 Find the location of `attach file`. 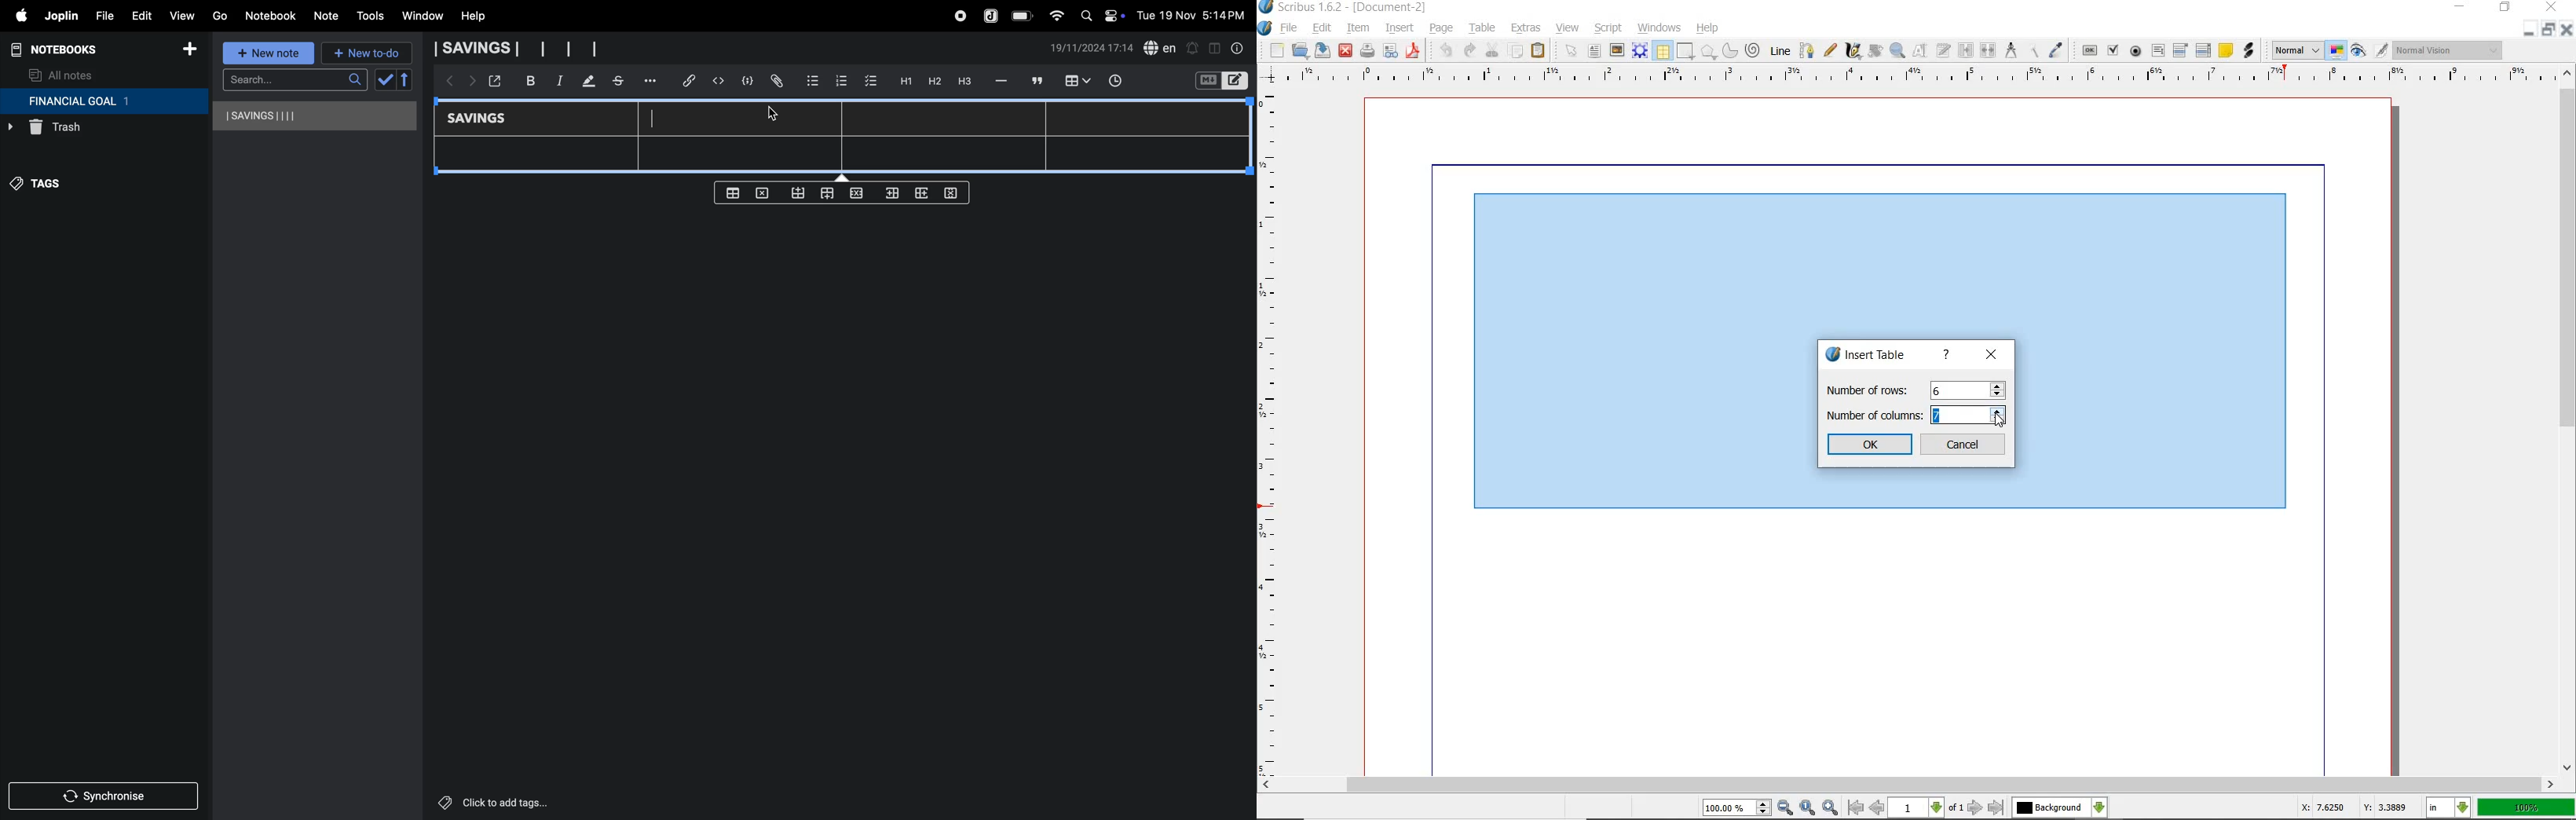

attach file is located at coordinates (776, 81).